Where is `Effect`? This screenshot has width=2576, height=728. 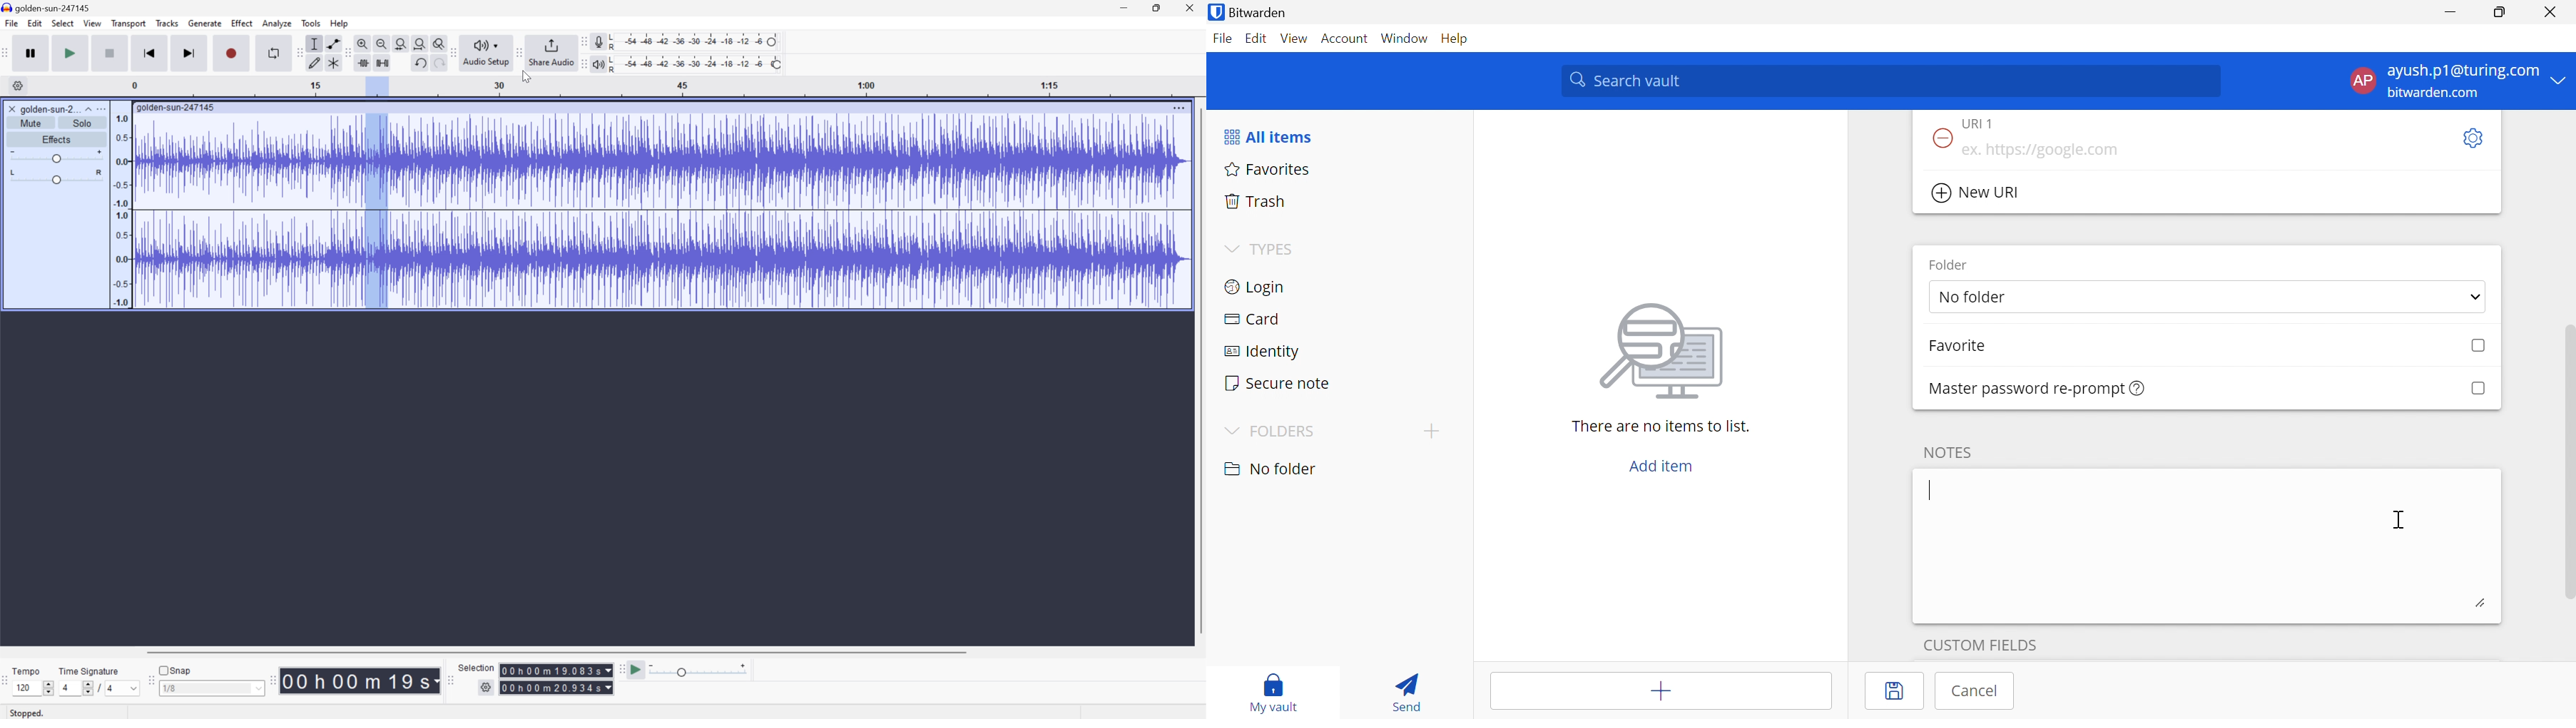 Effect is located at coordinates (242, 23).